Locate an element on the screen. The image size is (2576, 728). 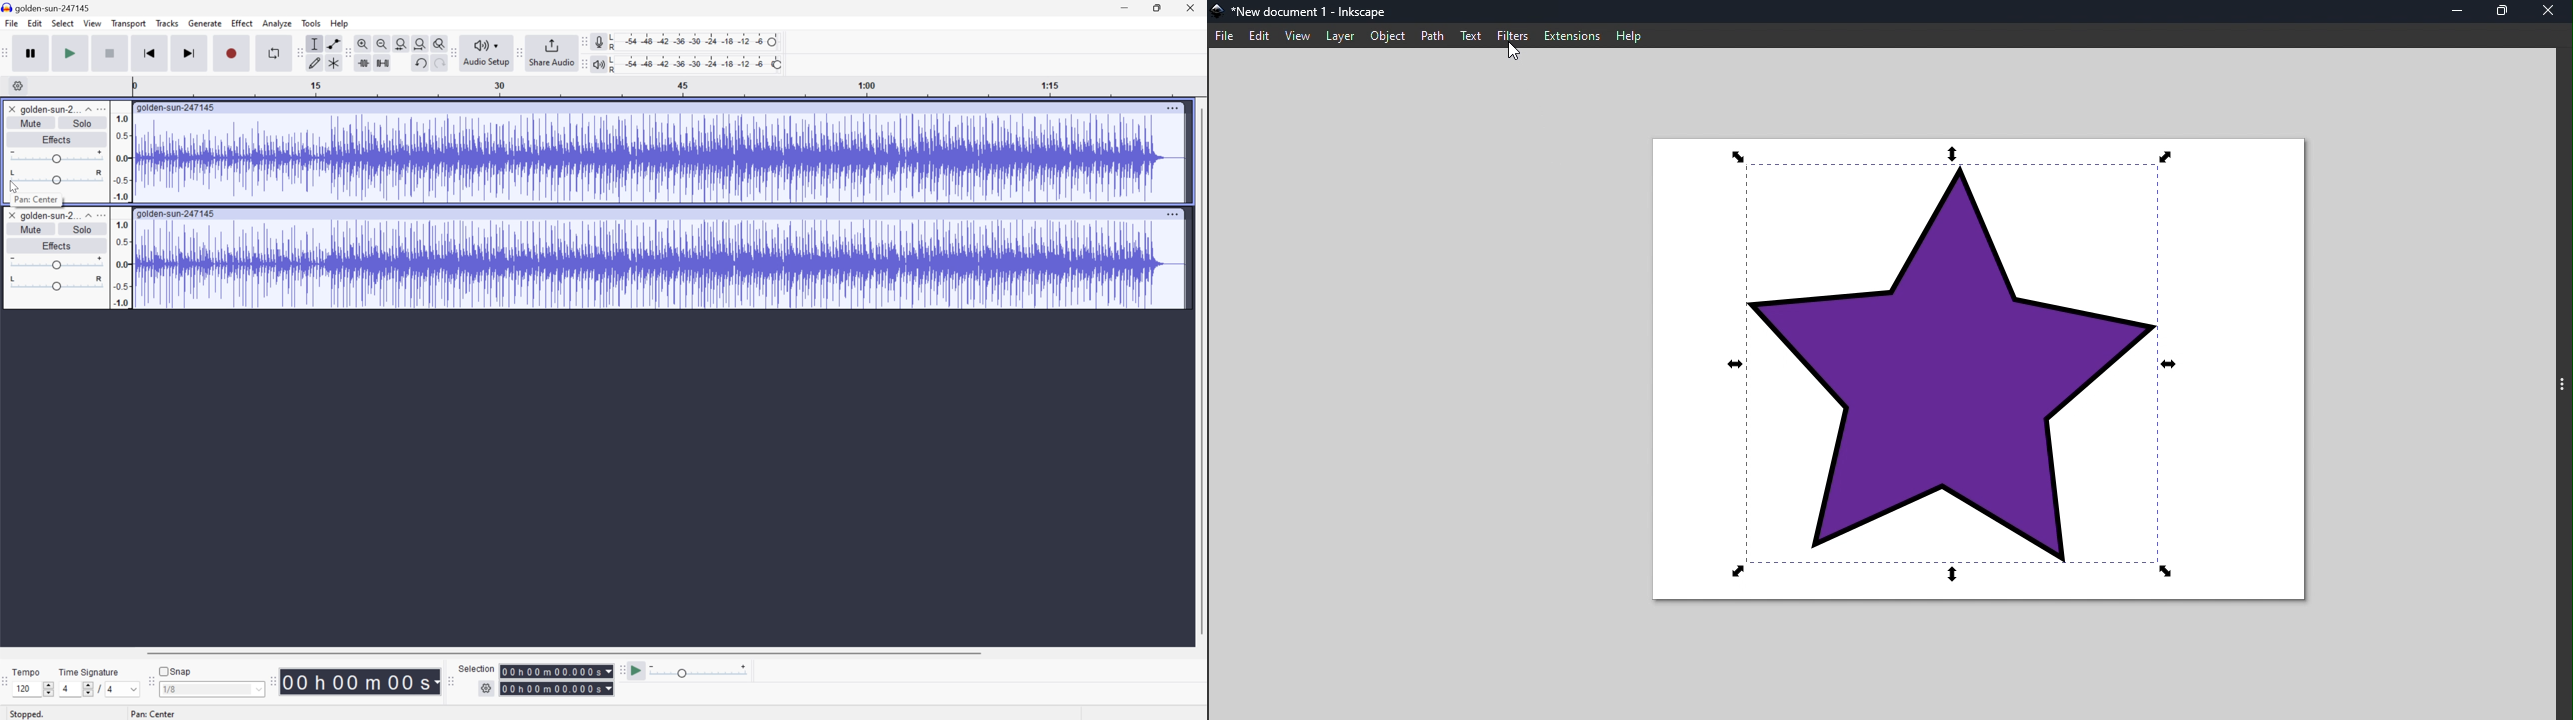
Audacity recording meter toolbar is located at coordinates (581, 40).